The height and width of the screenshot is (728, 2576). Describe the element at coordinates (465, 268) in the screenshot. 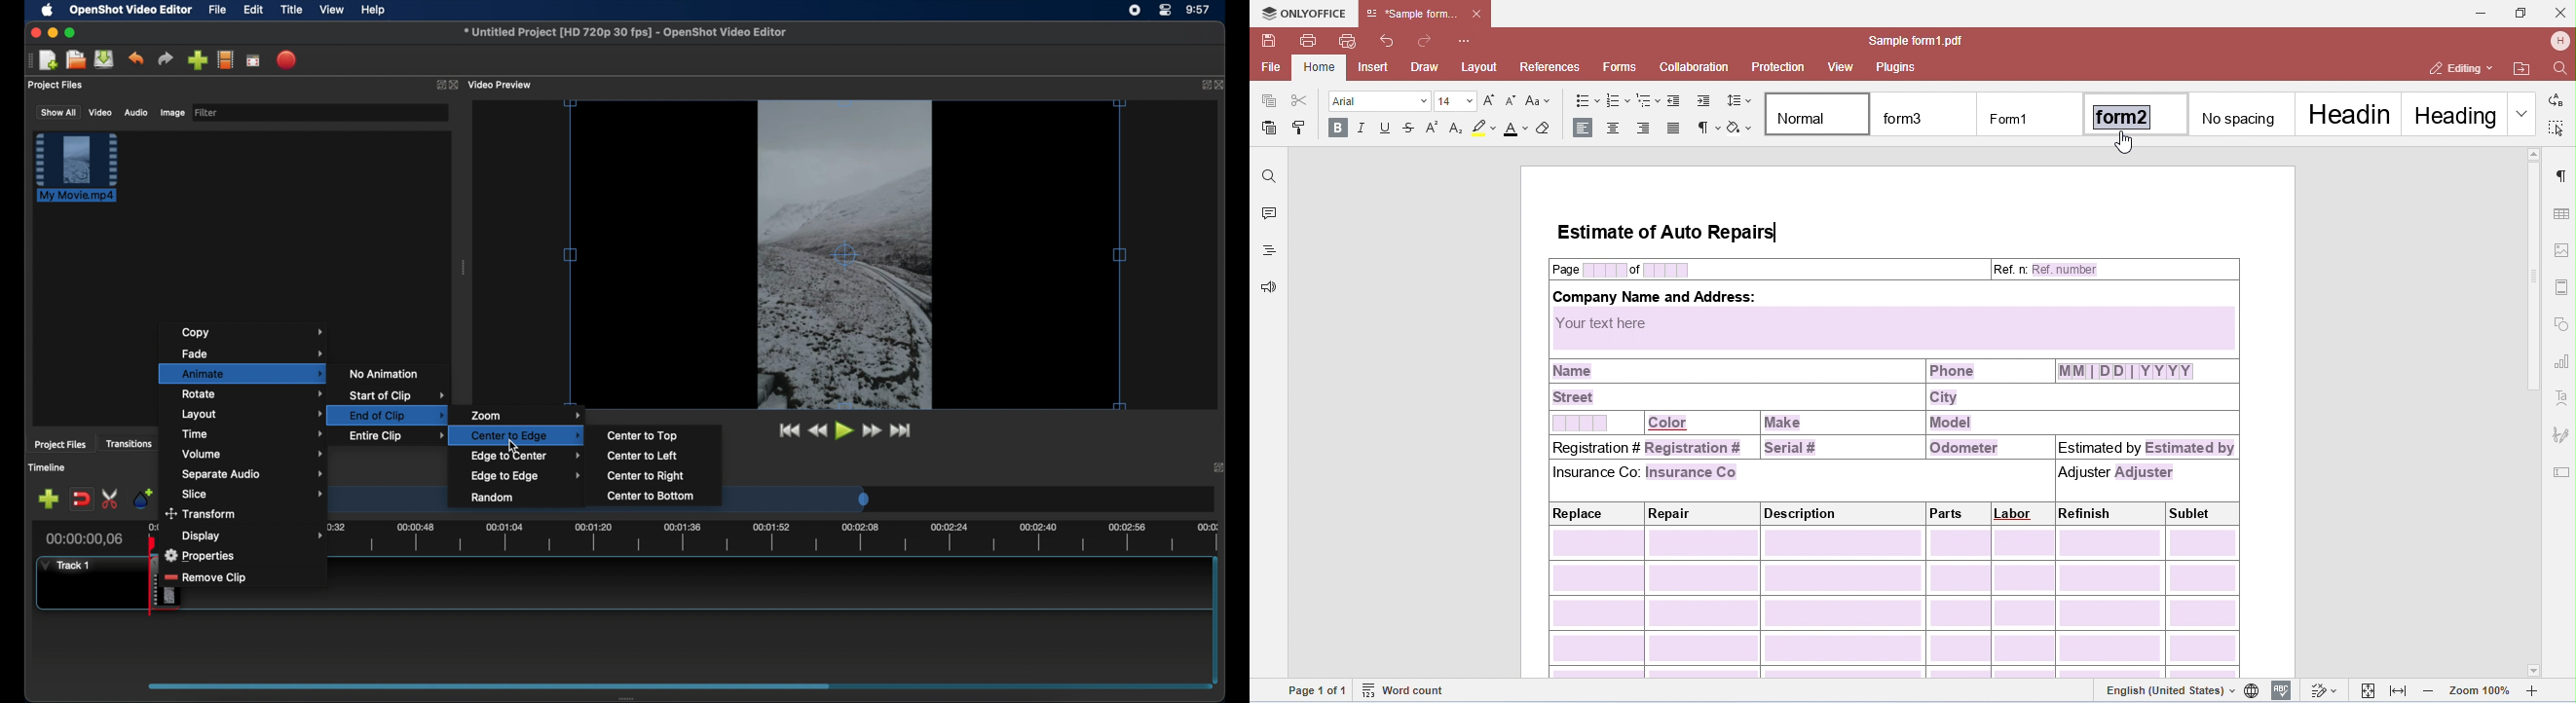

I see `drag handle` at that location.